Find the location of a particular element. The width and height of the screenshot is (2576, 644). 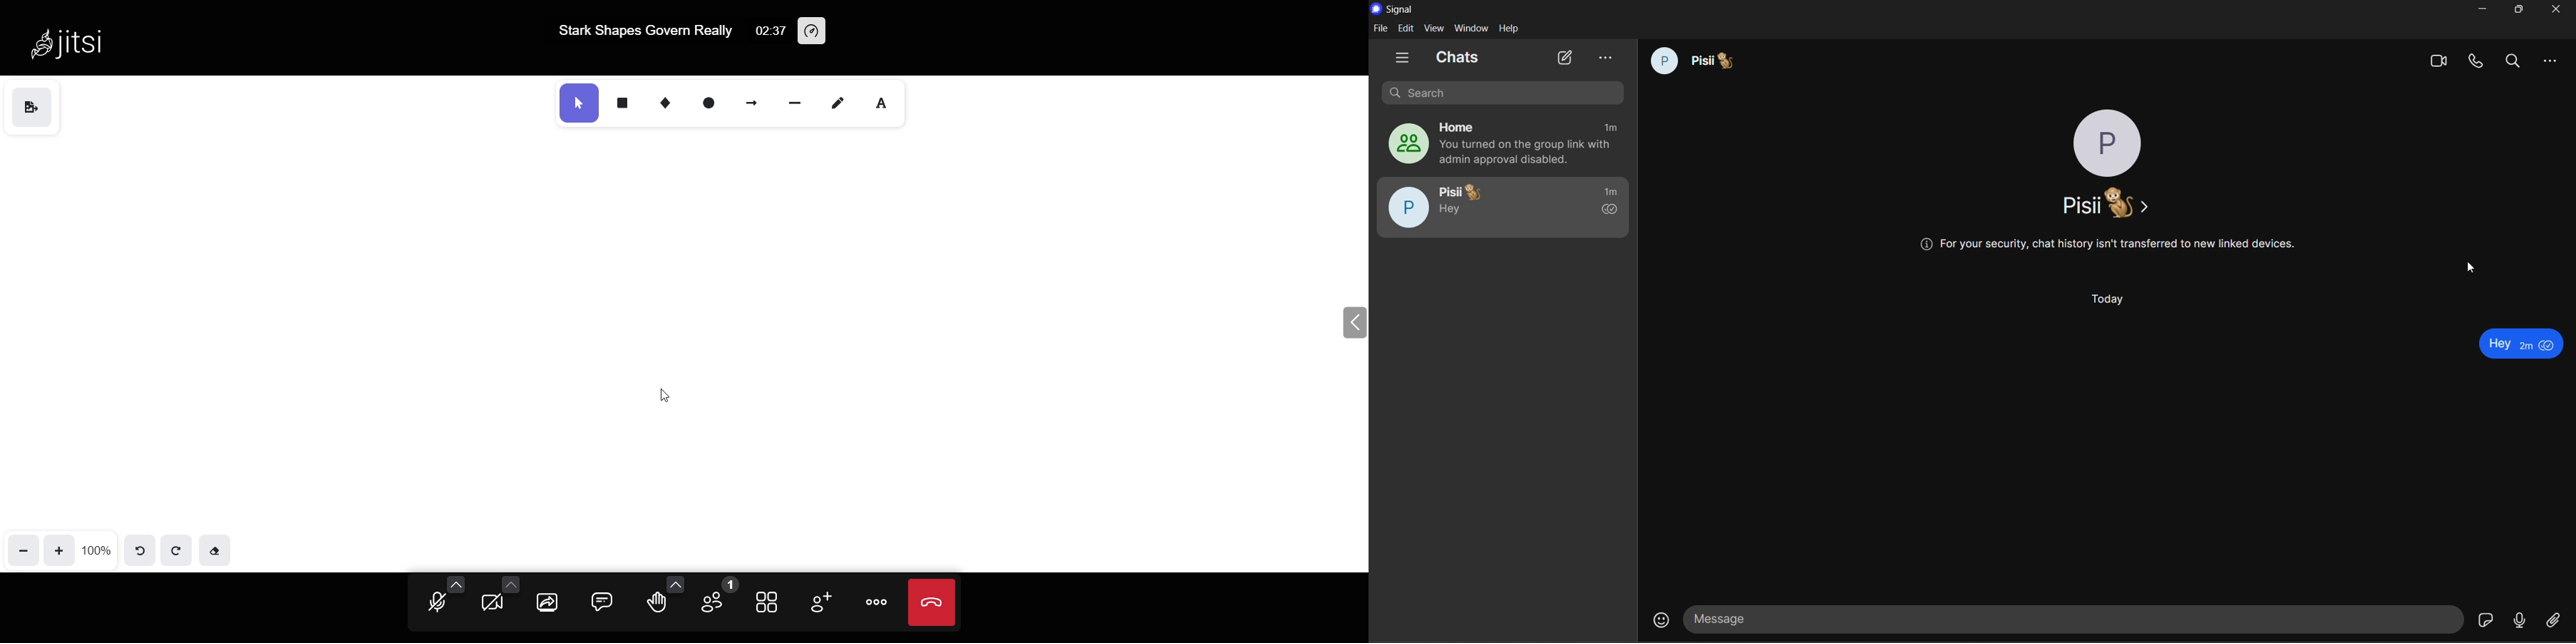

raise hand is located at coordinates (656, 605).